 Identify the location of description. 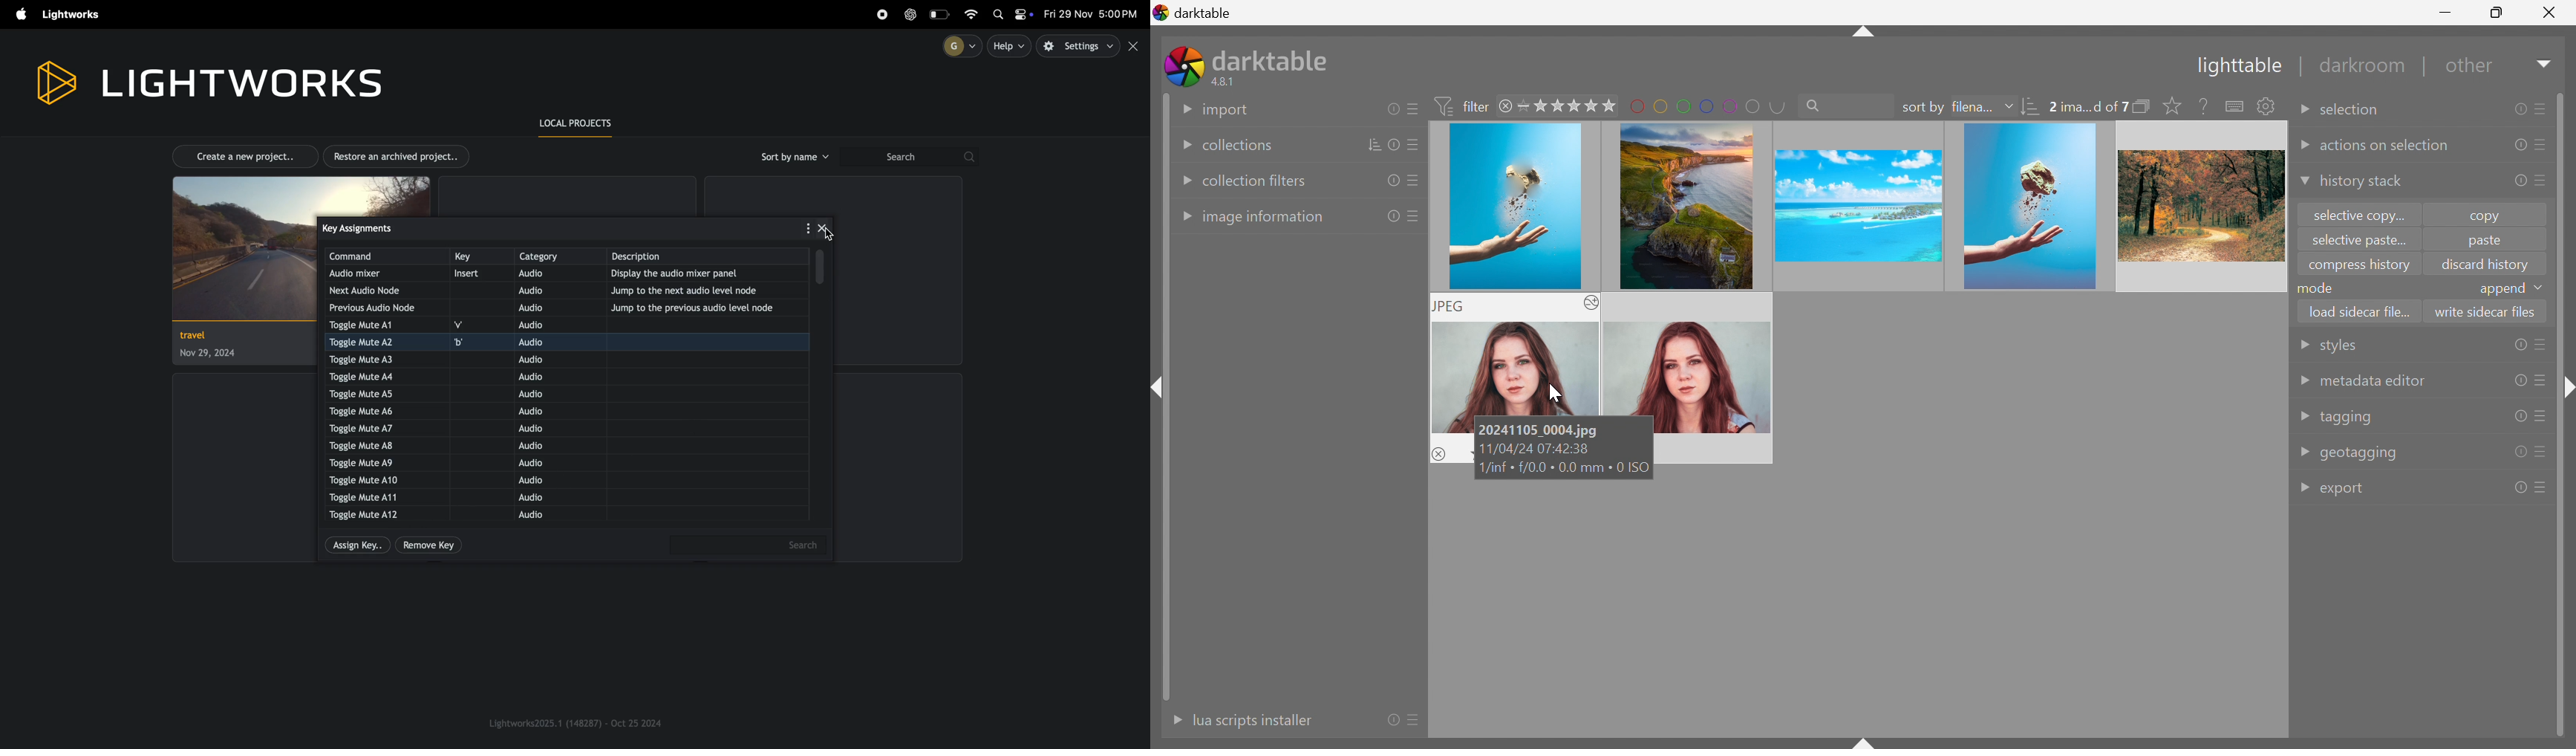
(712, 256).